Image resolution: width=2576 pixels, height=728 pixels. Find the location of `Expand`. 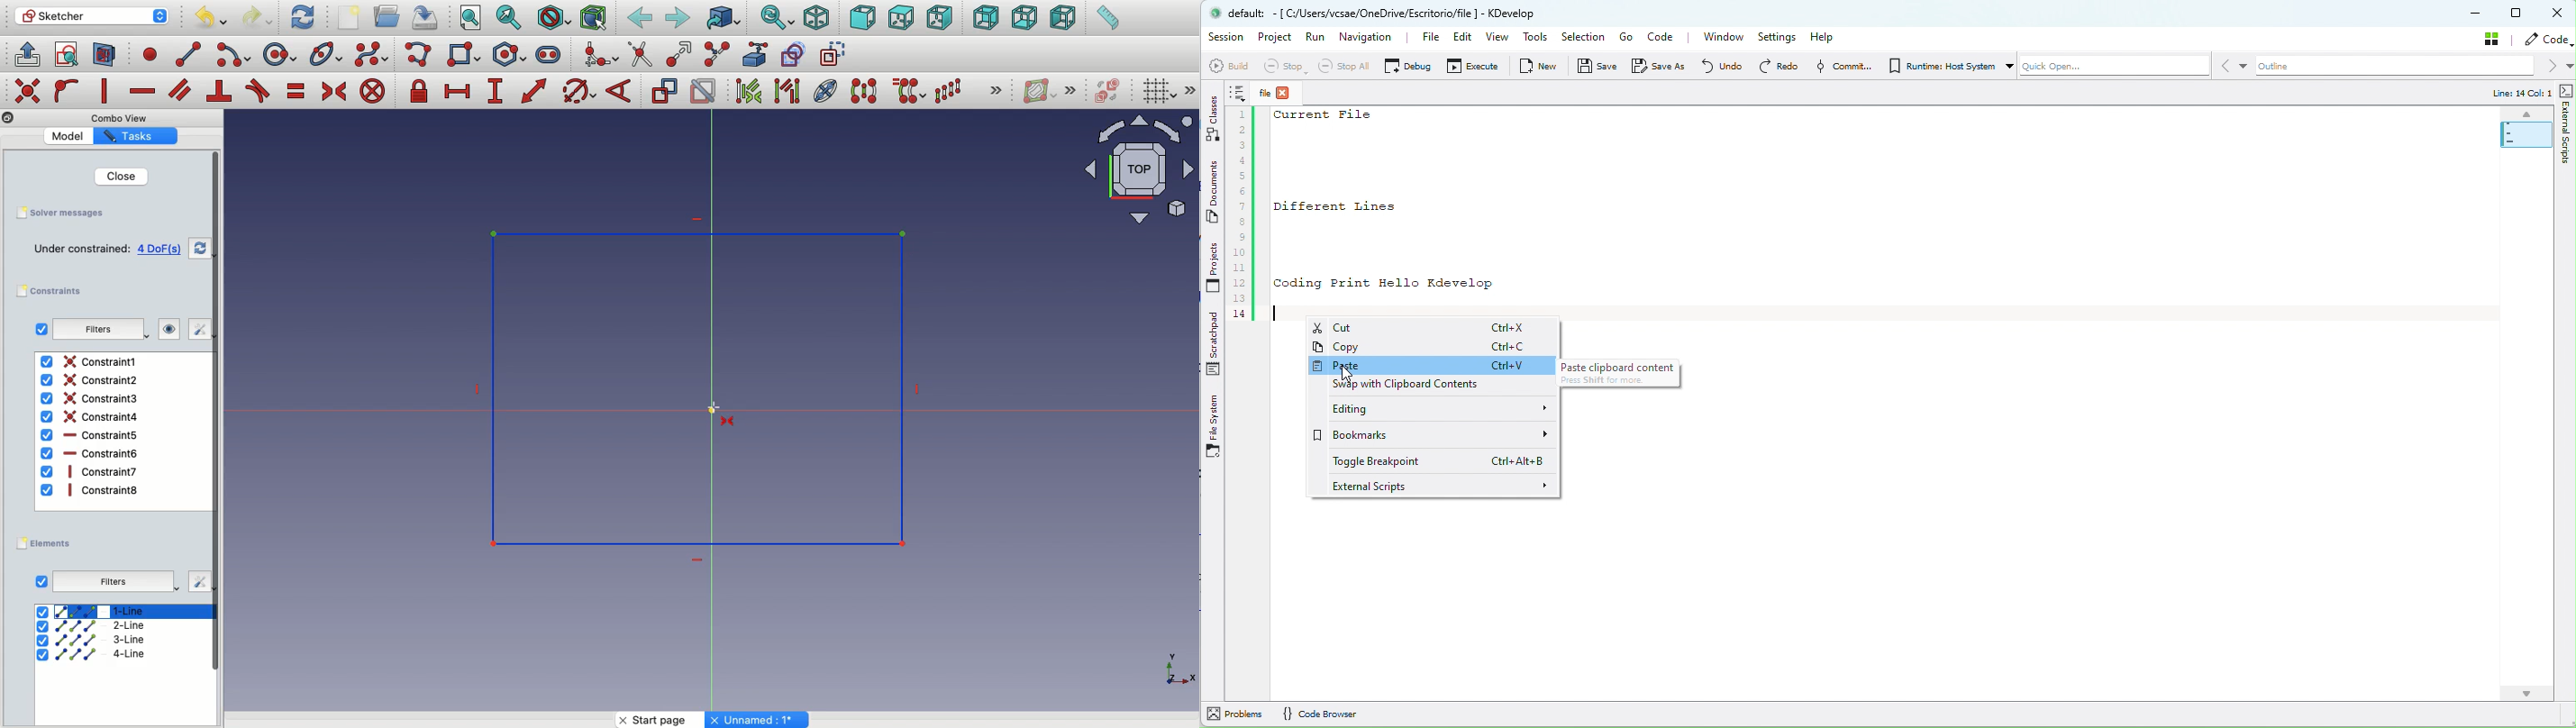

Expand is located at coordinates (996, 92).